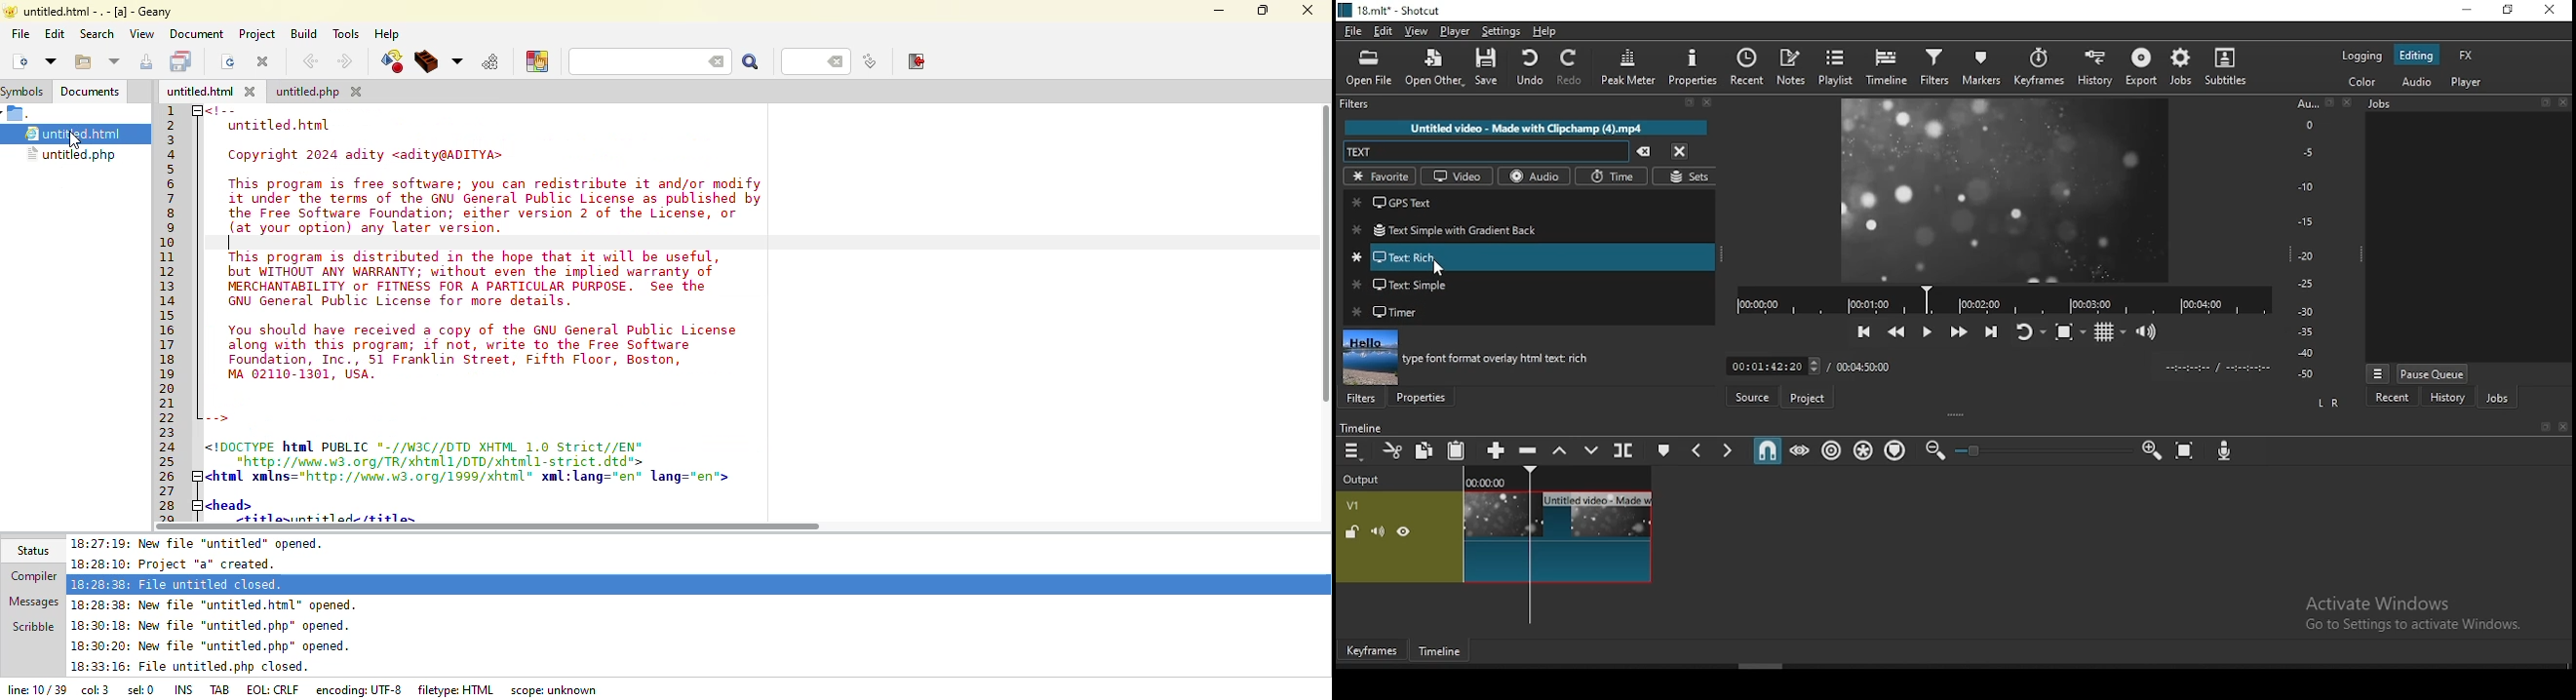 The image size is (2576, 700). Describe the element at coordinates (1699, 448) in the screenshot. I see `previous marker` at that location.